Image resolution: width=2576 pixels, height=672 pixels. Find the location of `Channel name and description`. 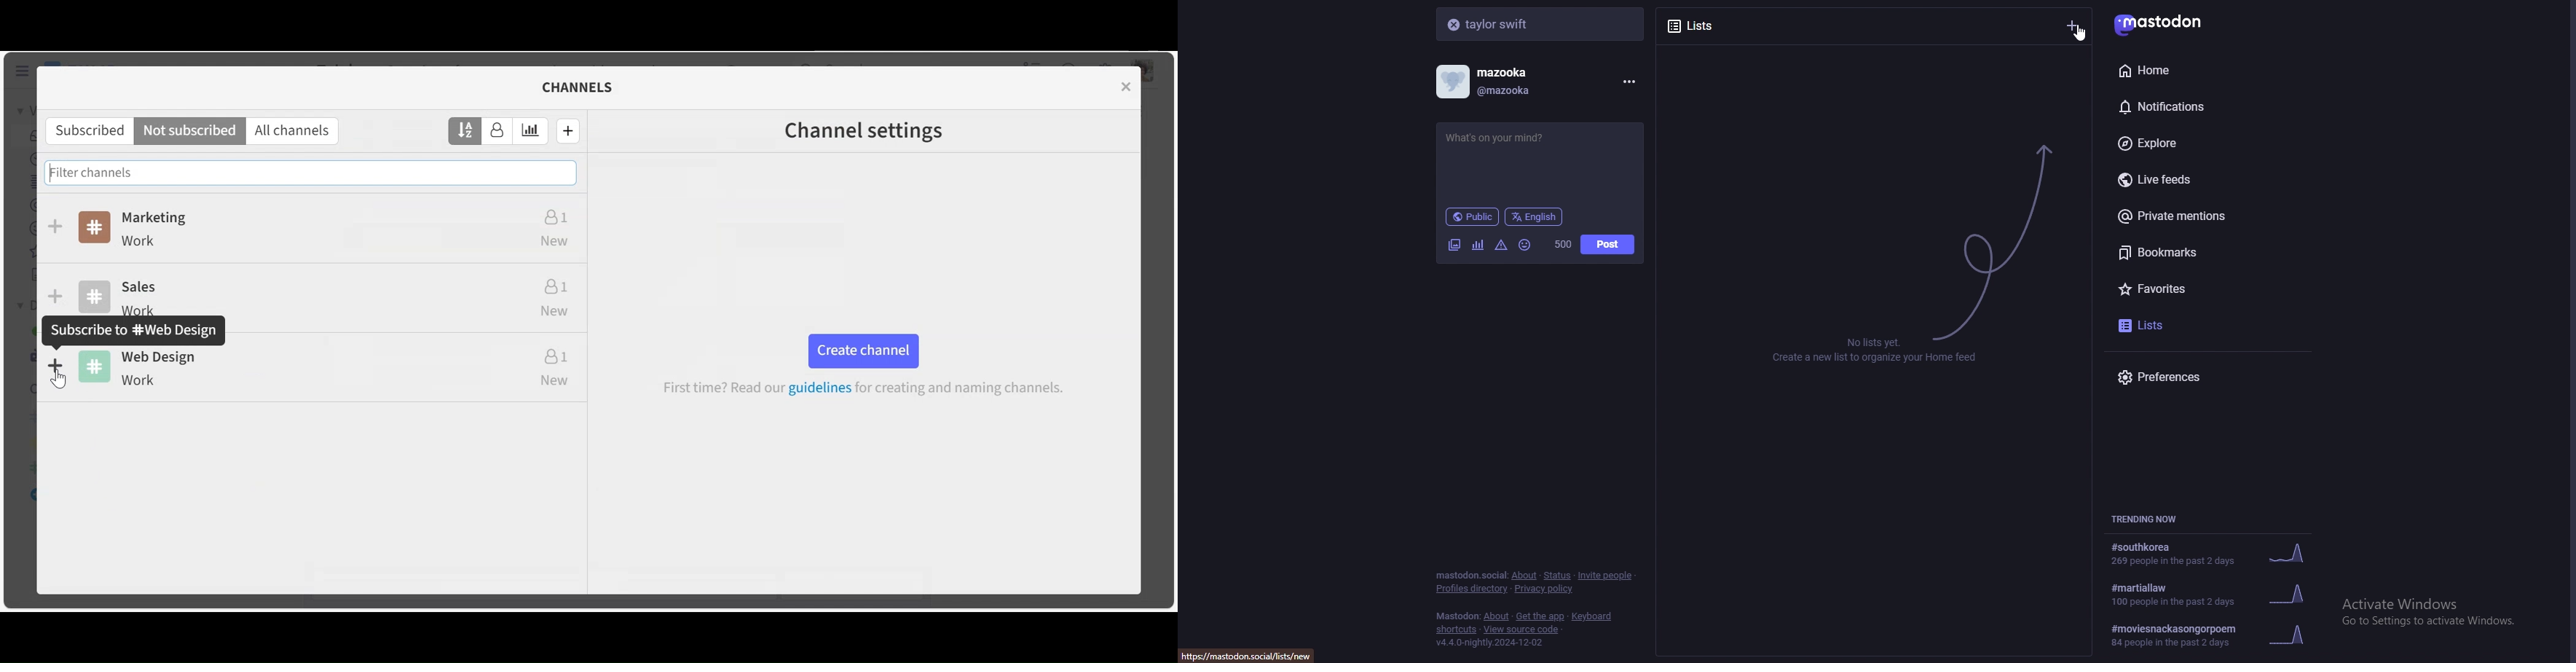

Channel name and description is located at coordinates (326, 373).